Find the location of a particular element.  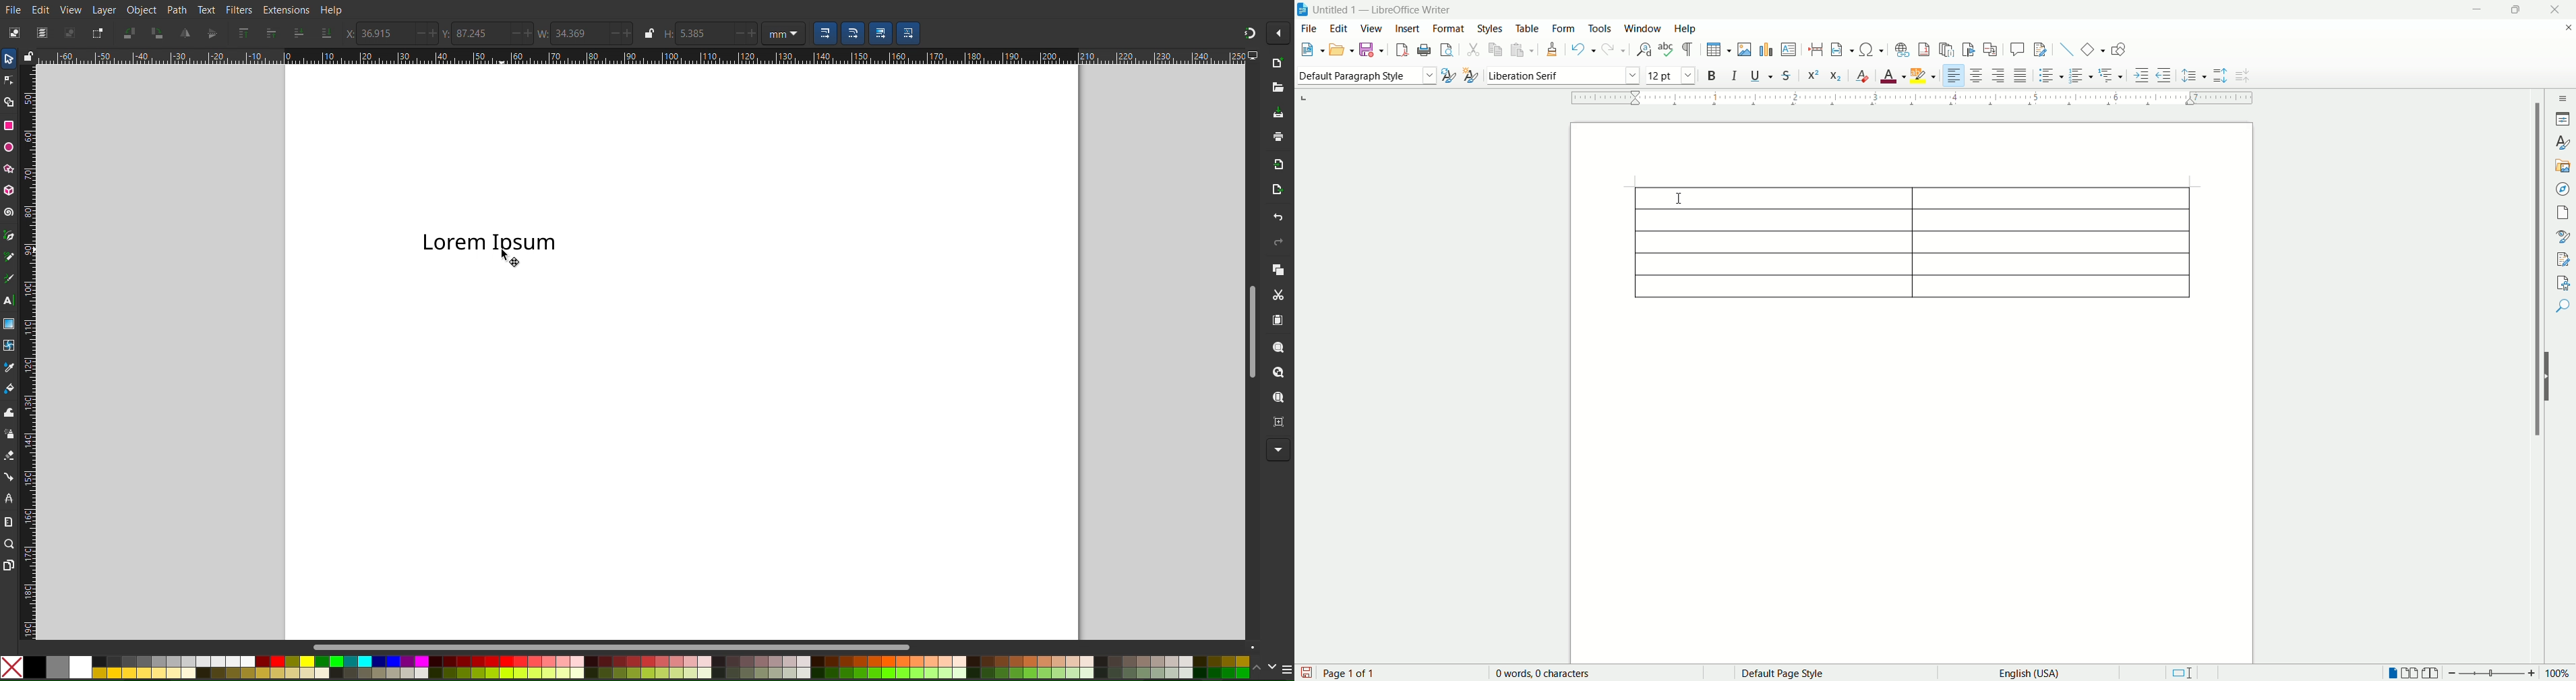

clone formatting is located at coordinates (1552, 48).